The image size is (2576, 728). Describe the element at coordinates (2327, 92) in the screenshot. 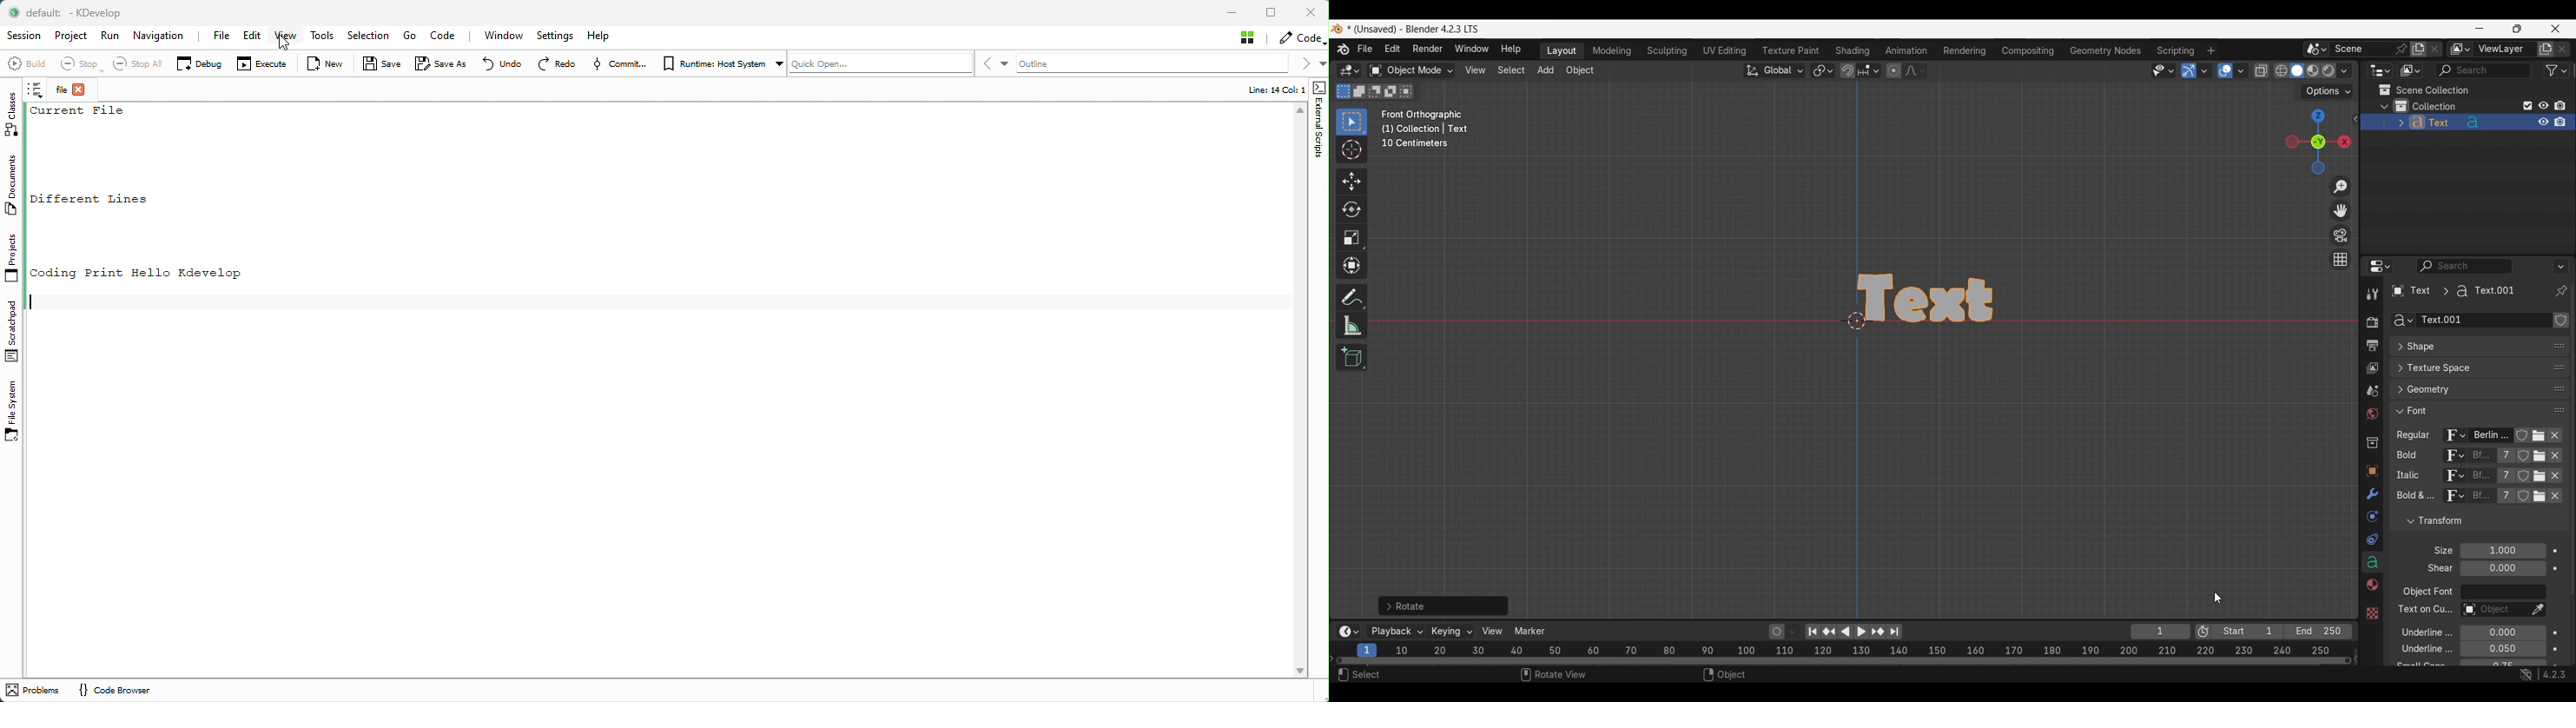

I see `Transform options` at that location.